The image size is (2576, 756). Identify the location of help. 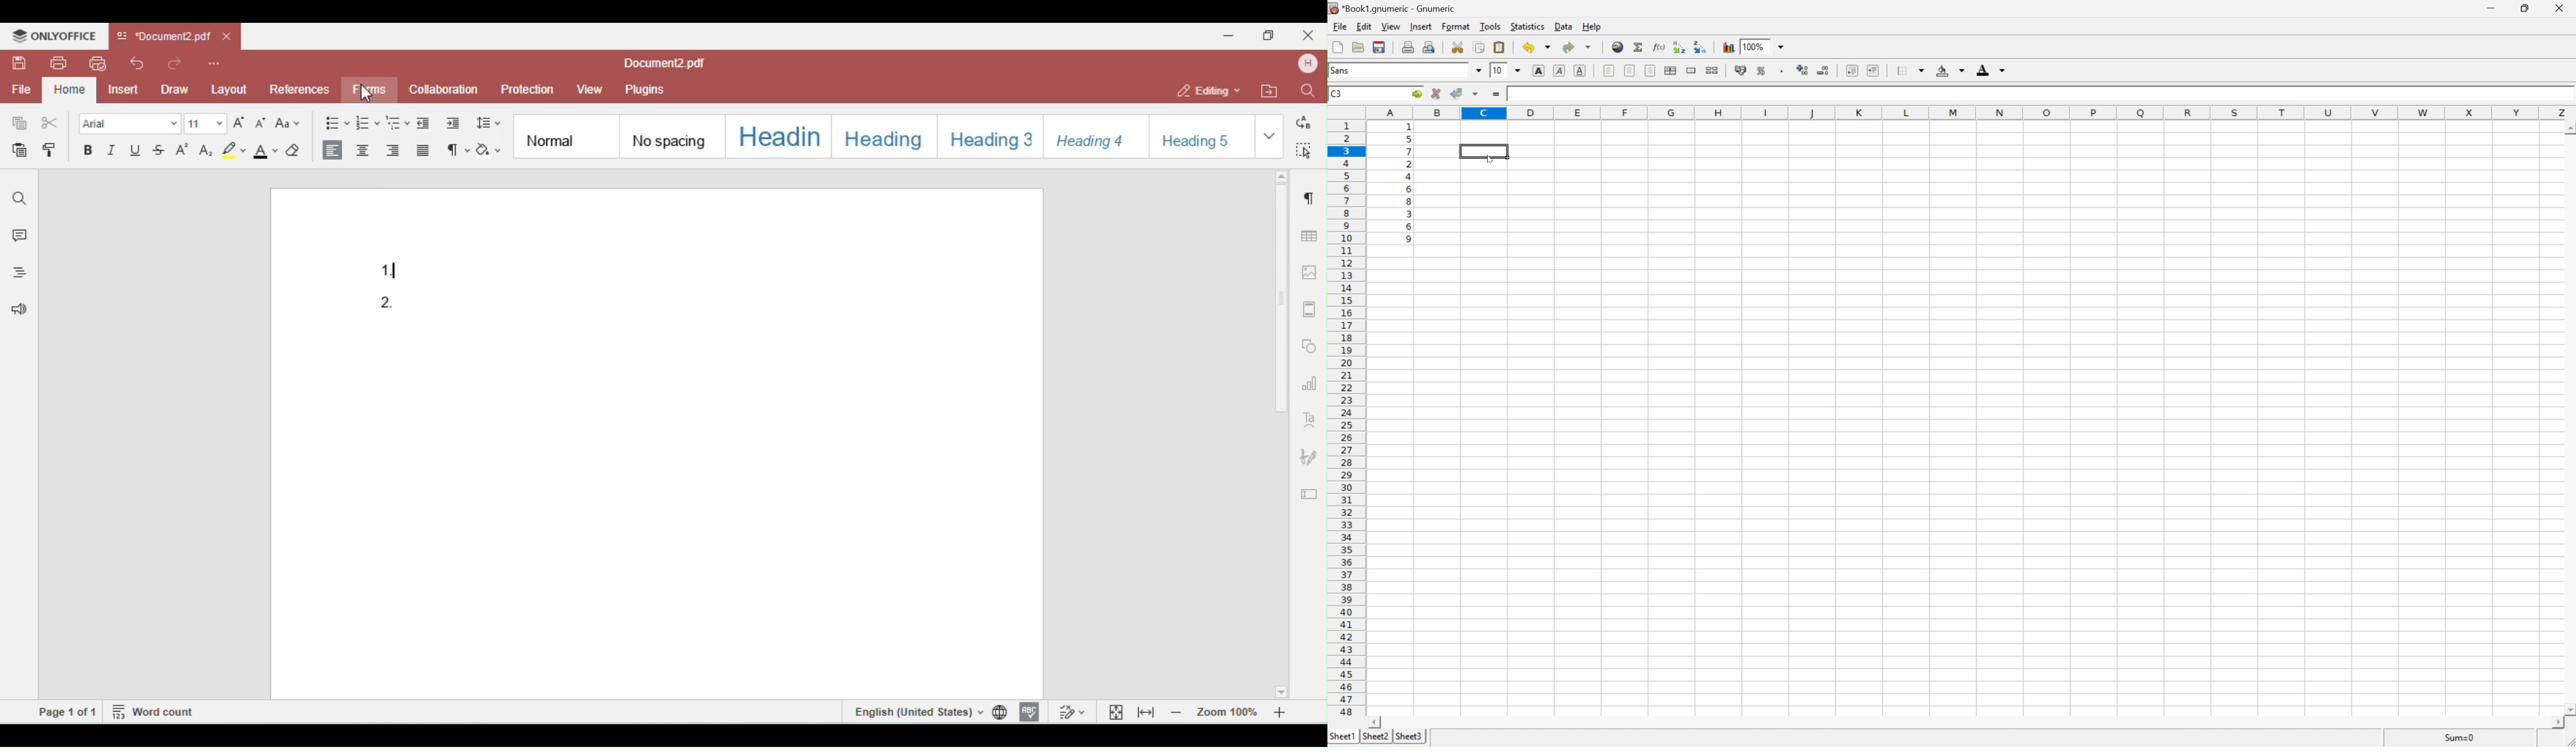
(1592, 27).